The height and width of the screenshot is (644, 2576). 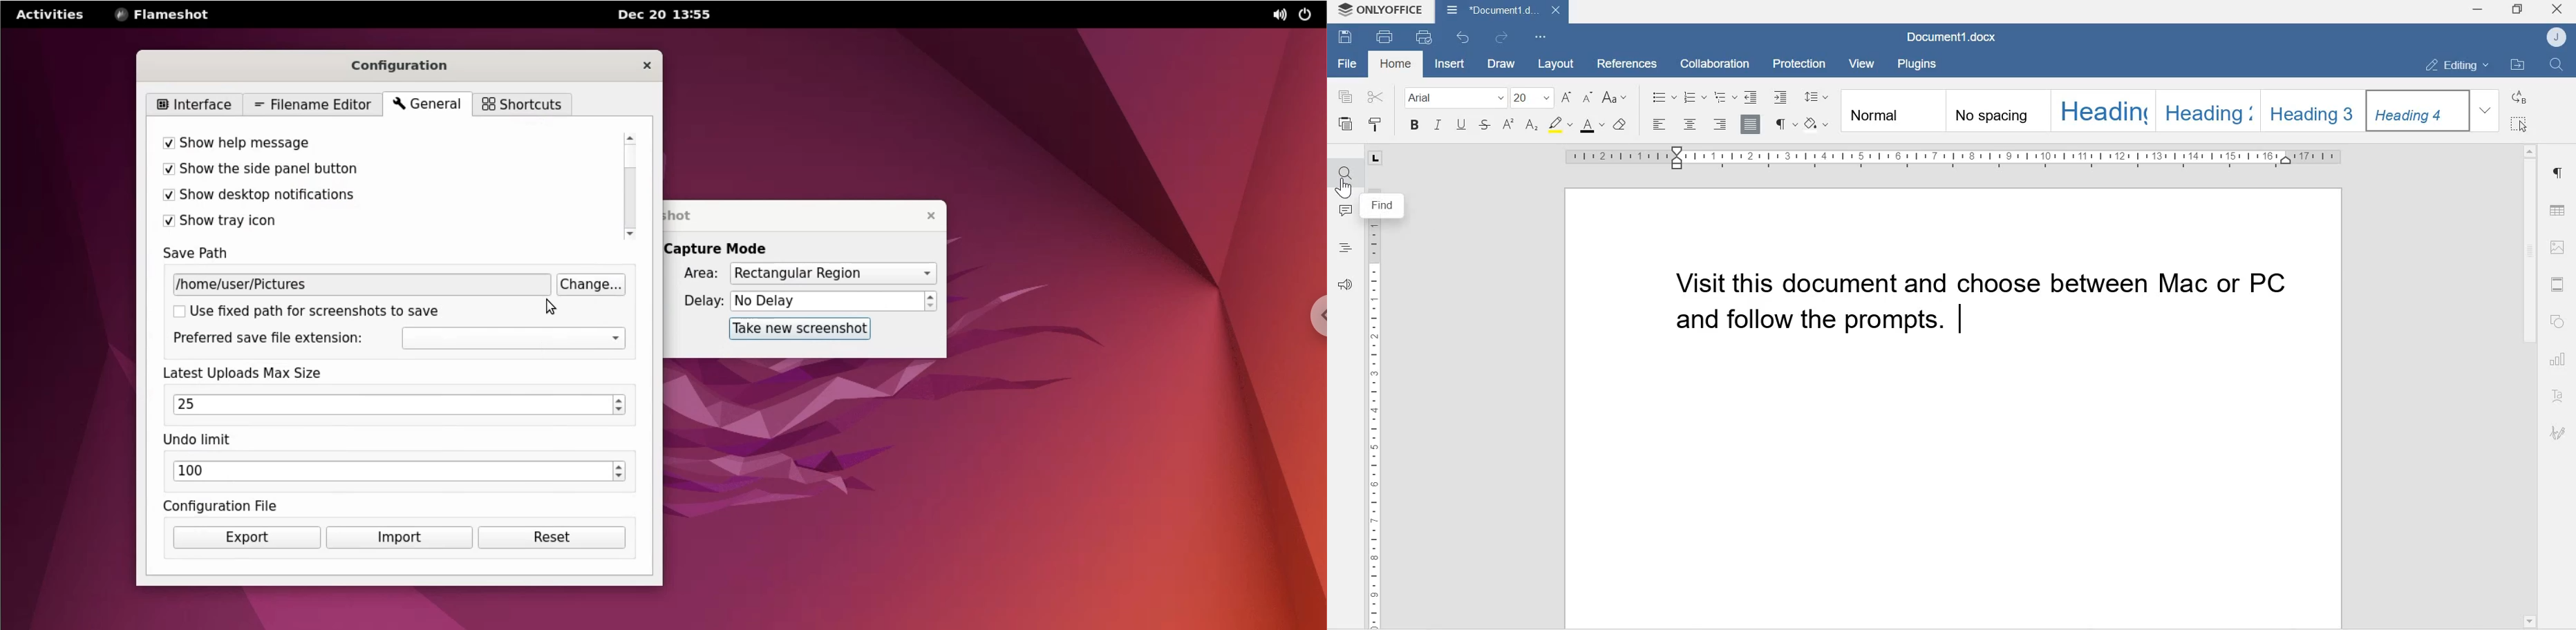 I want to click on Scale, so click(x=1955, y=157).